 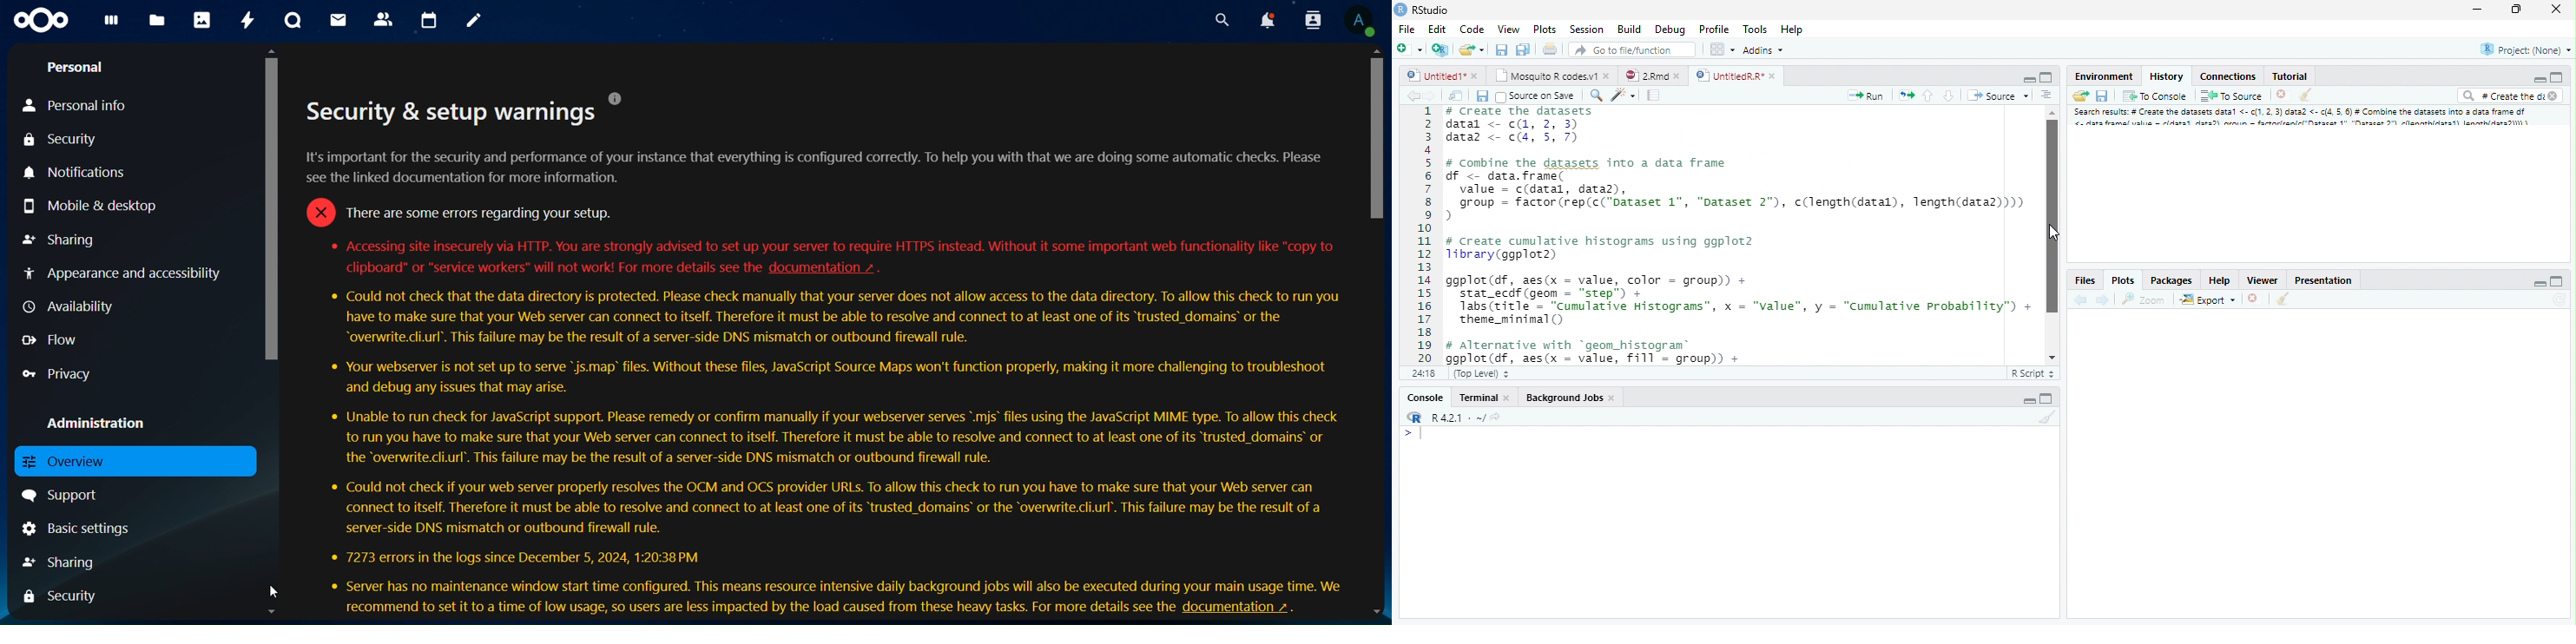 What do you see at coordinates (1652, 96) in the screenshot?
I see `Pages` at bounding box center [1652, 96].